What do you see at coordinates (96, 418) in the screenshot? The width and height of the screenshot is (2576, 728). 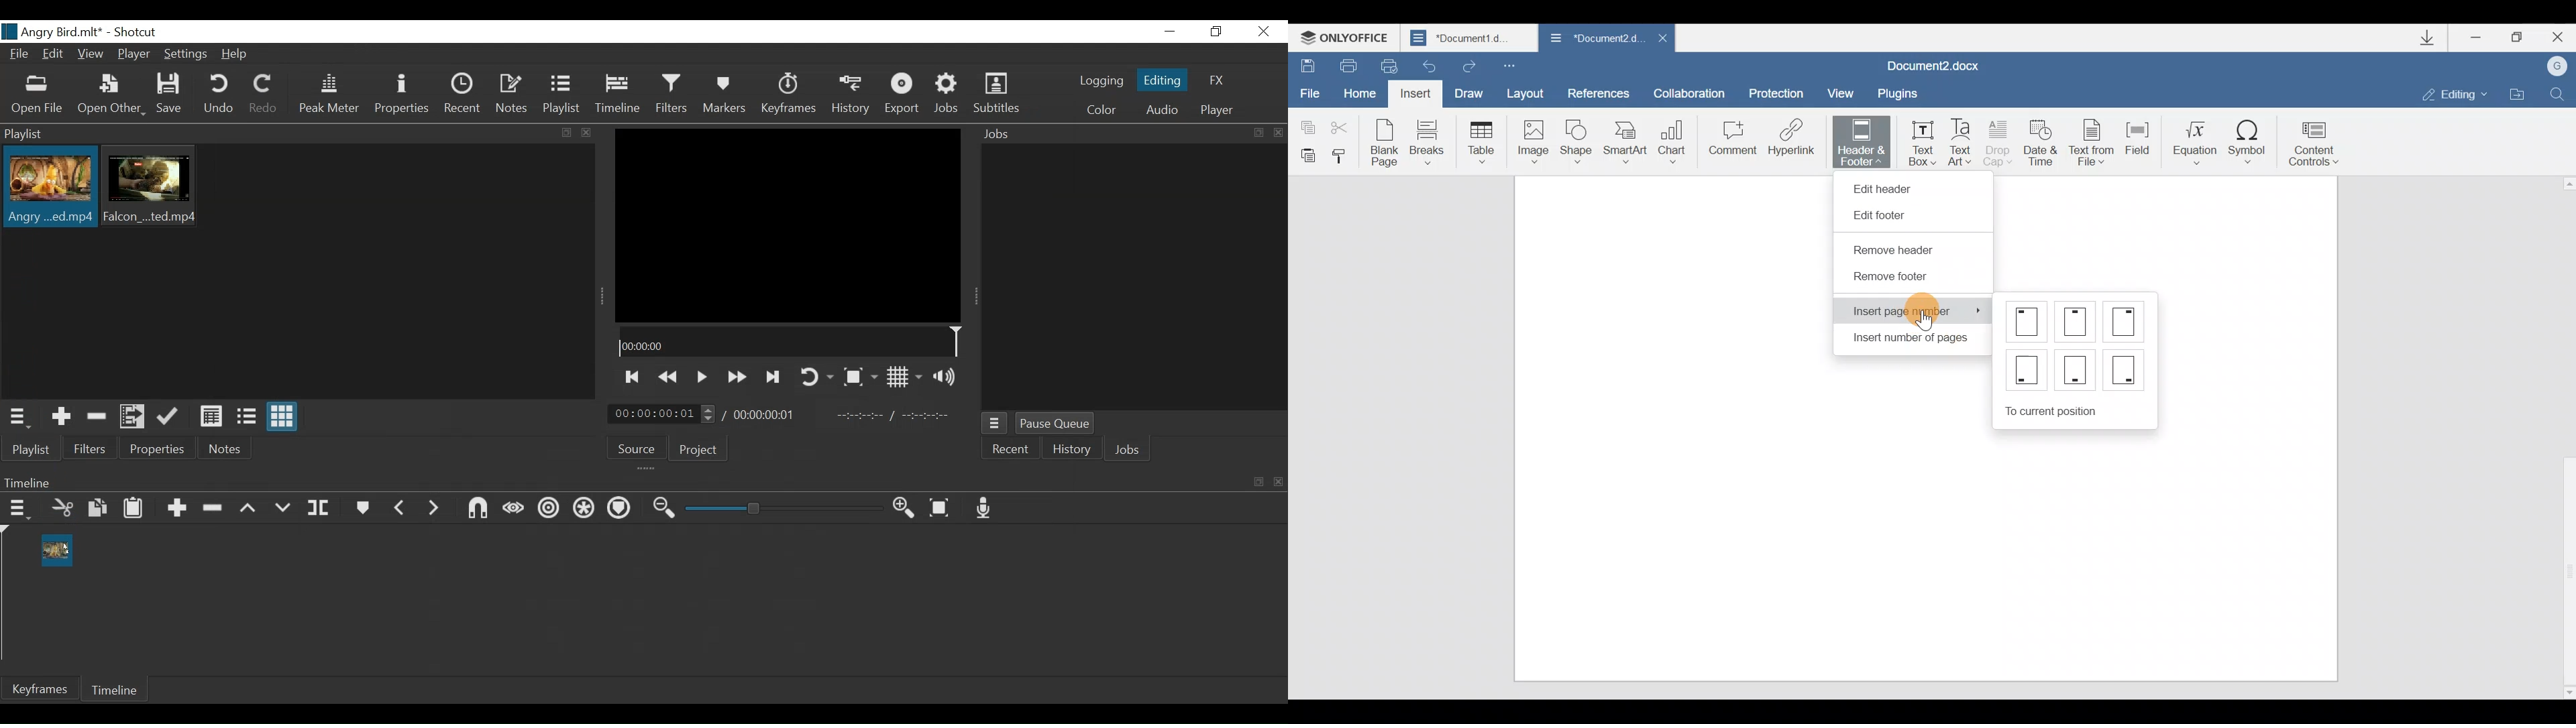 I see `Remove cut` at bounding box center [96, 418].